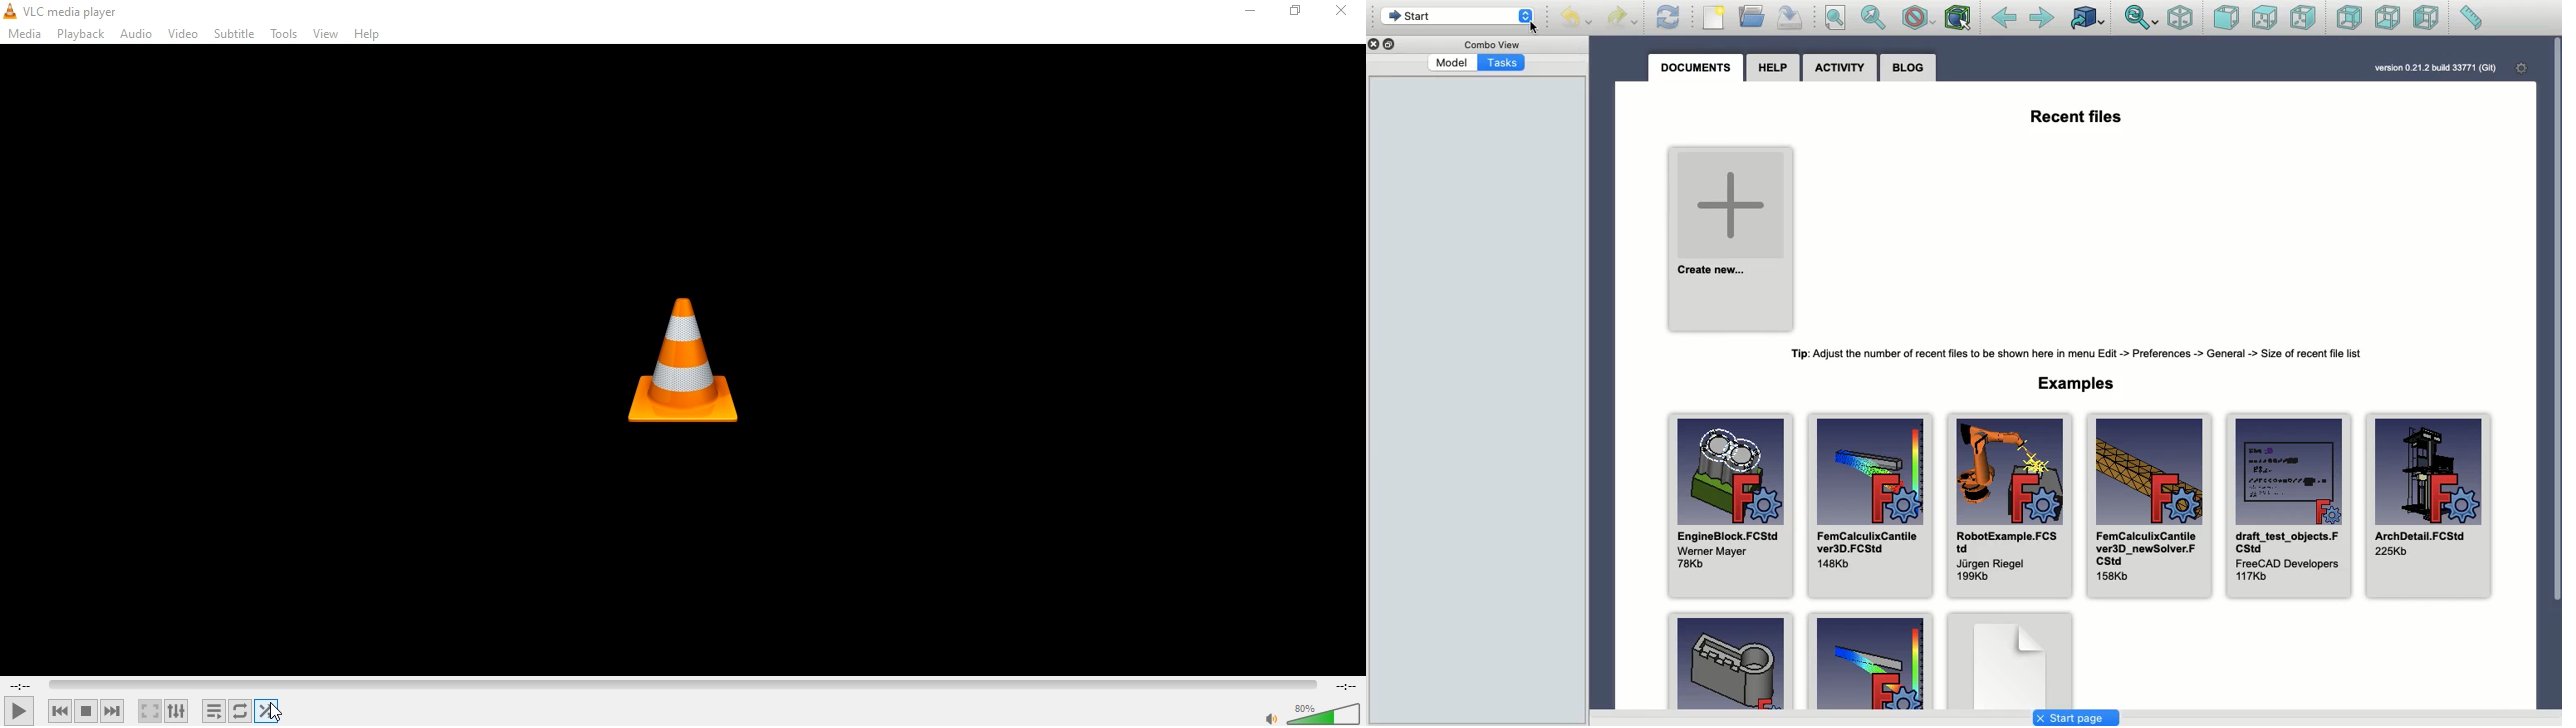  I want to click on Documents, so click(1697, 68).